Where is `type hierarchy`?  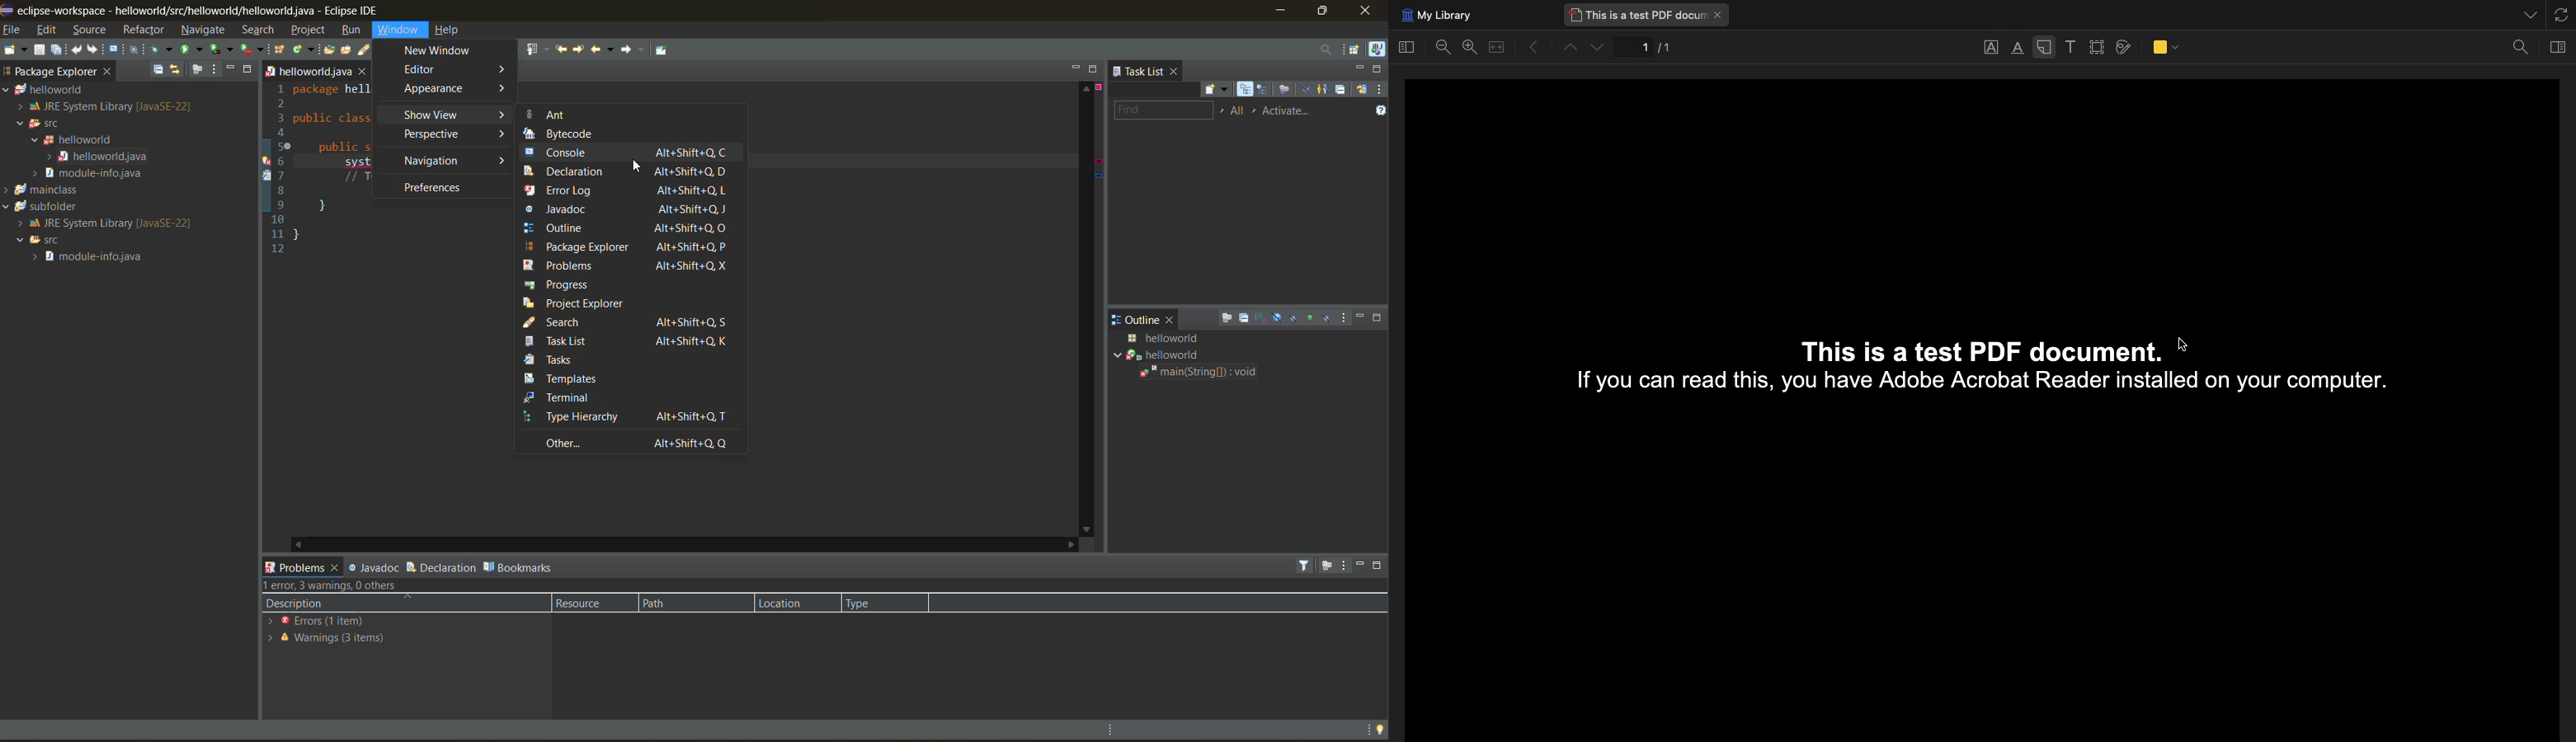
type hierarchy is located at coordinates (634, 417).